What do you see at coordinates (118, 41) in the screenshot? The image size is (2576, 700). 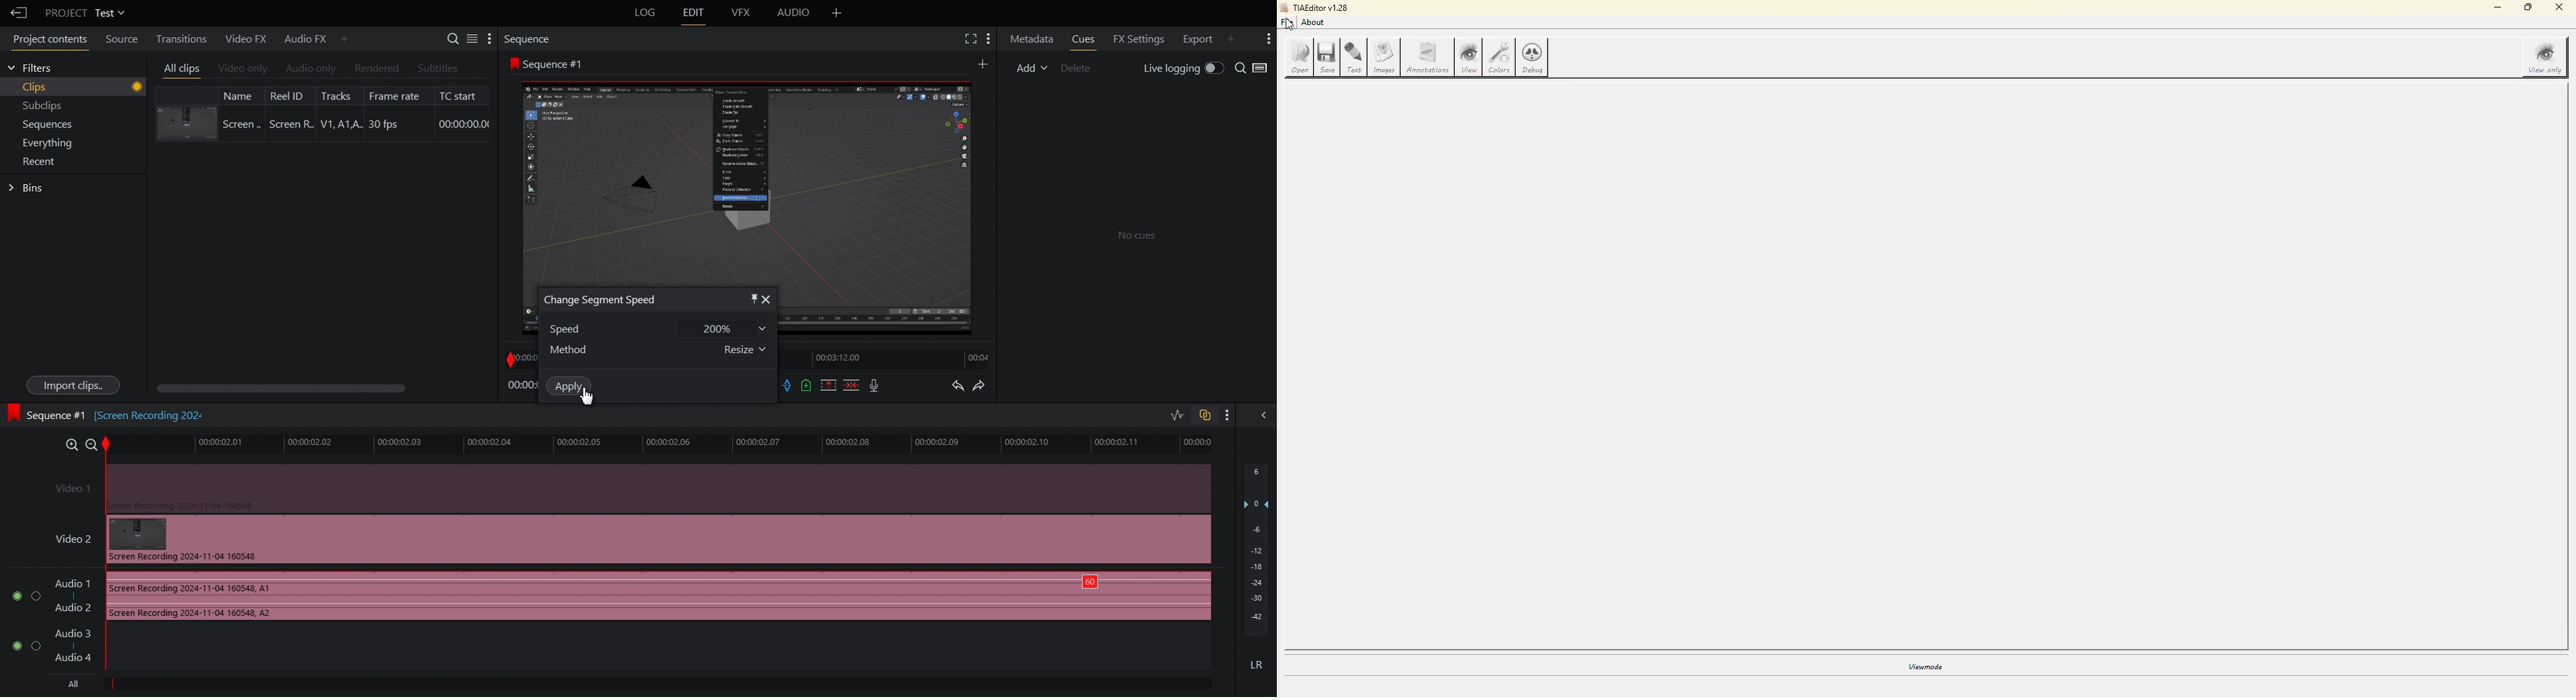 I see `Source` at bounding box center [118, 41].